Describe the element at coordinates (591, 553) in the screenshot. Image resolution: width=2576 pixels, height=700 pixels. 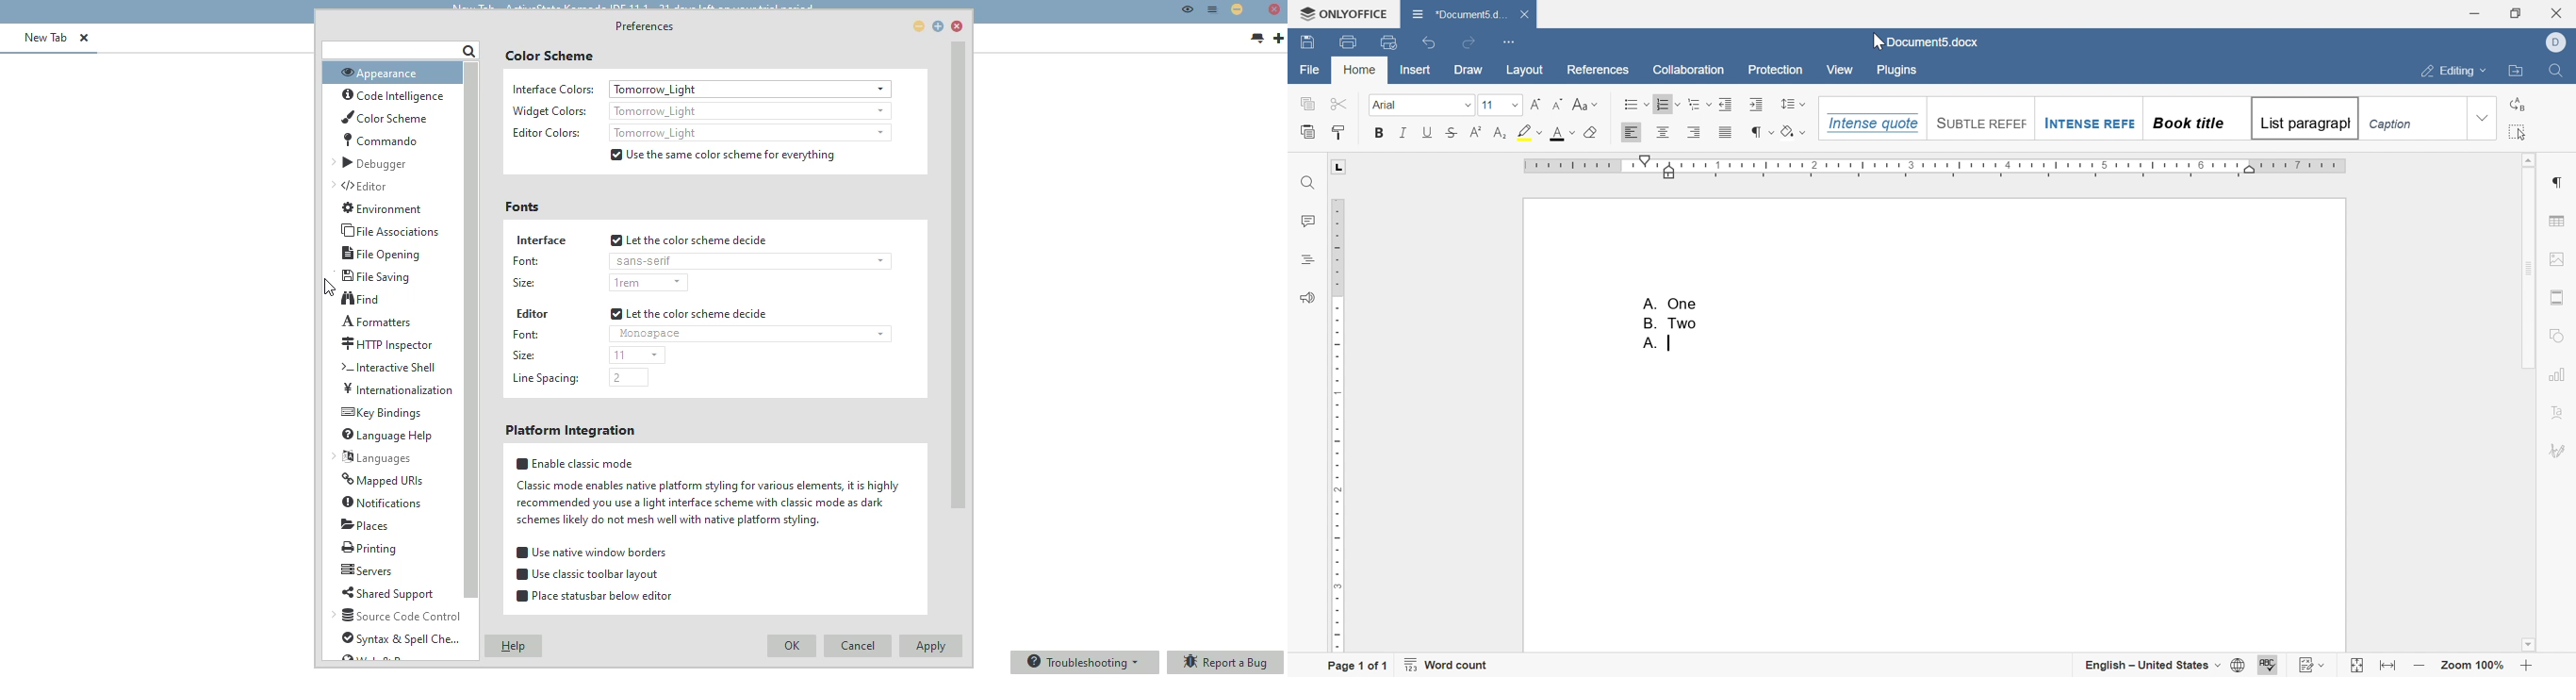
I see `use native window borders` at that location.